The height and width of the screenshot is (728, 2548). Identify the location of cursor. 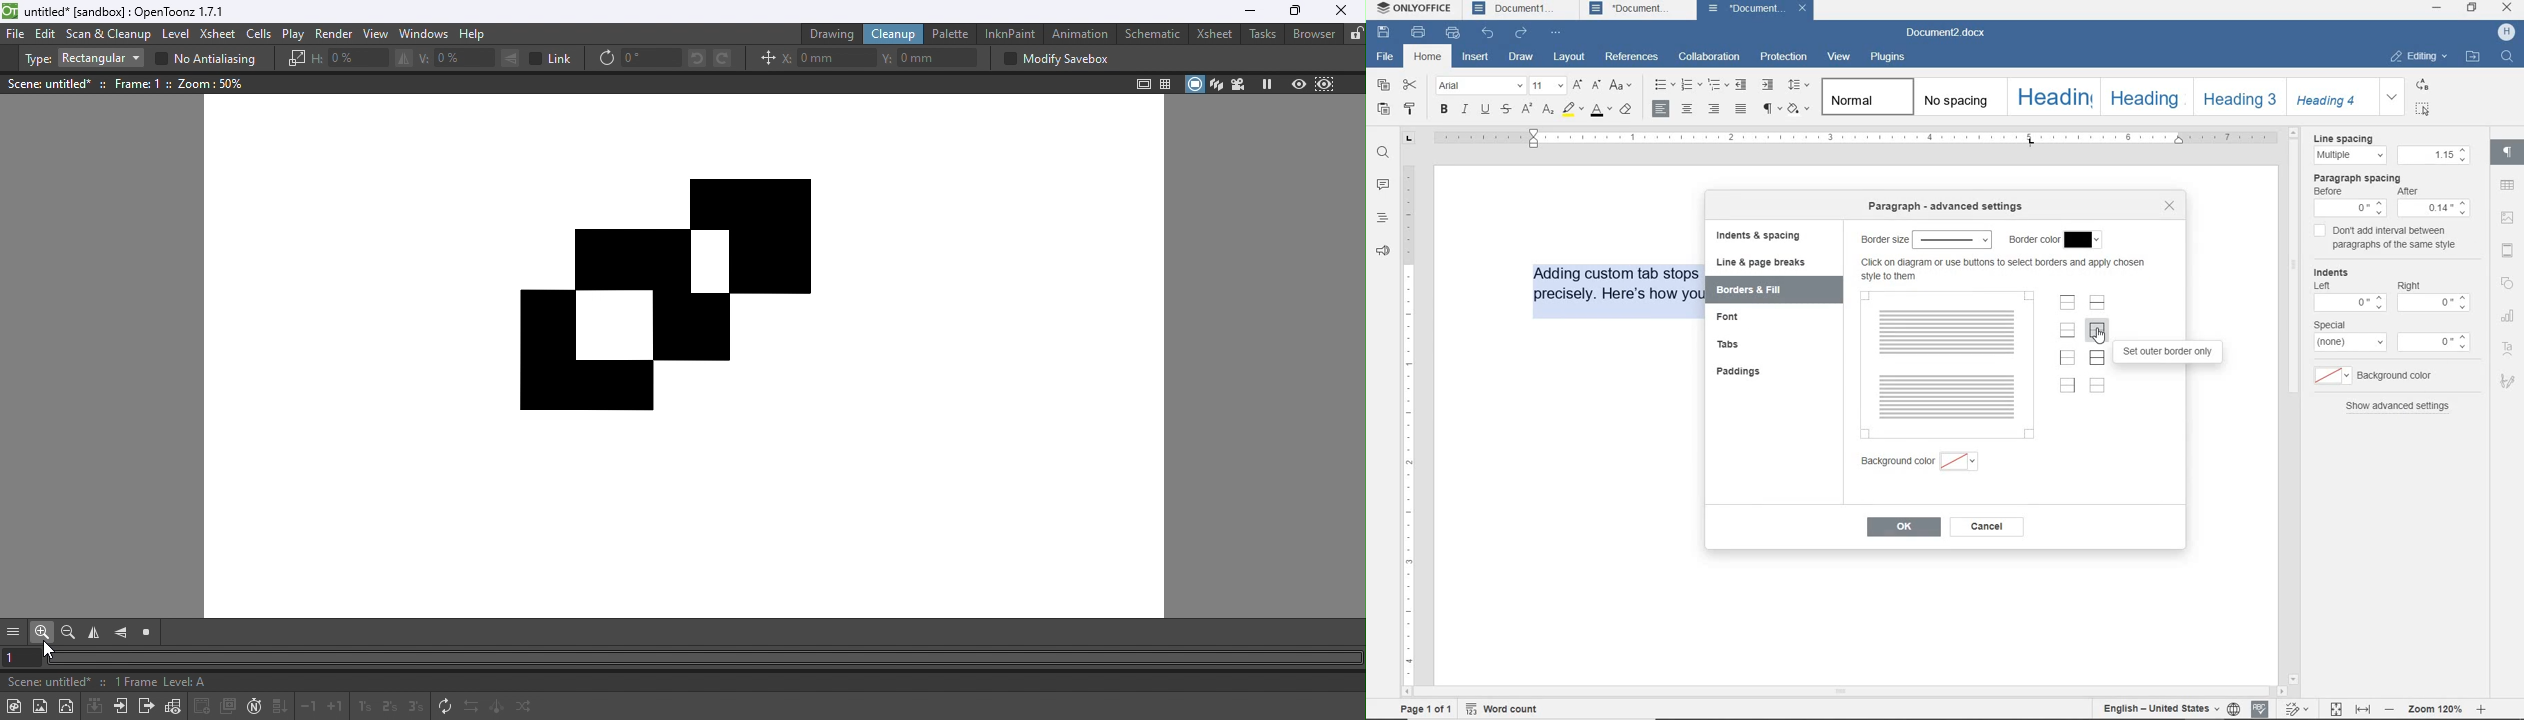
(2101, 335).